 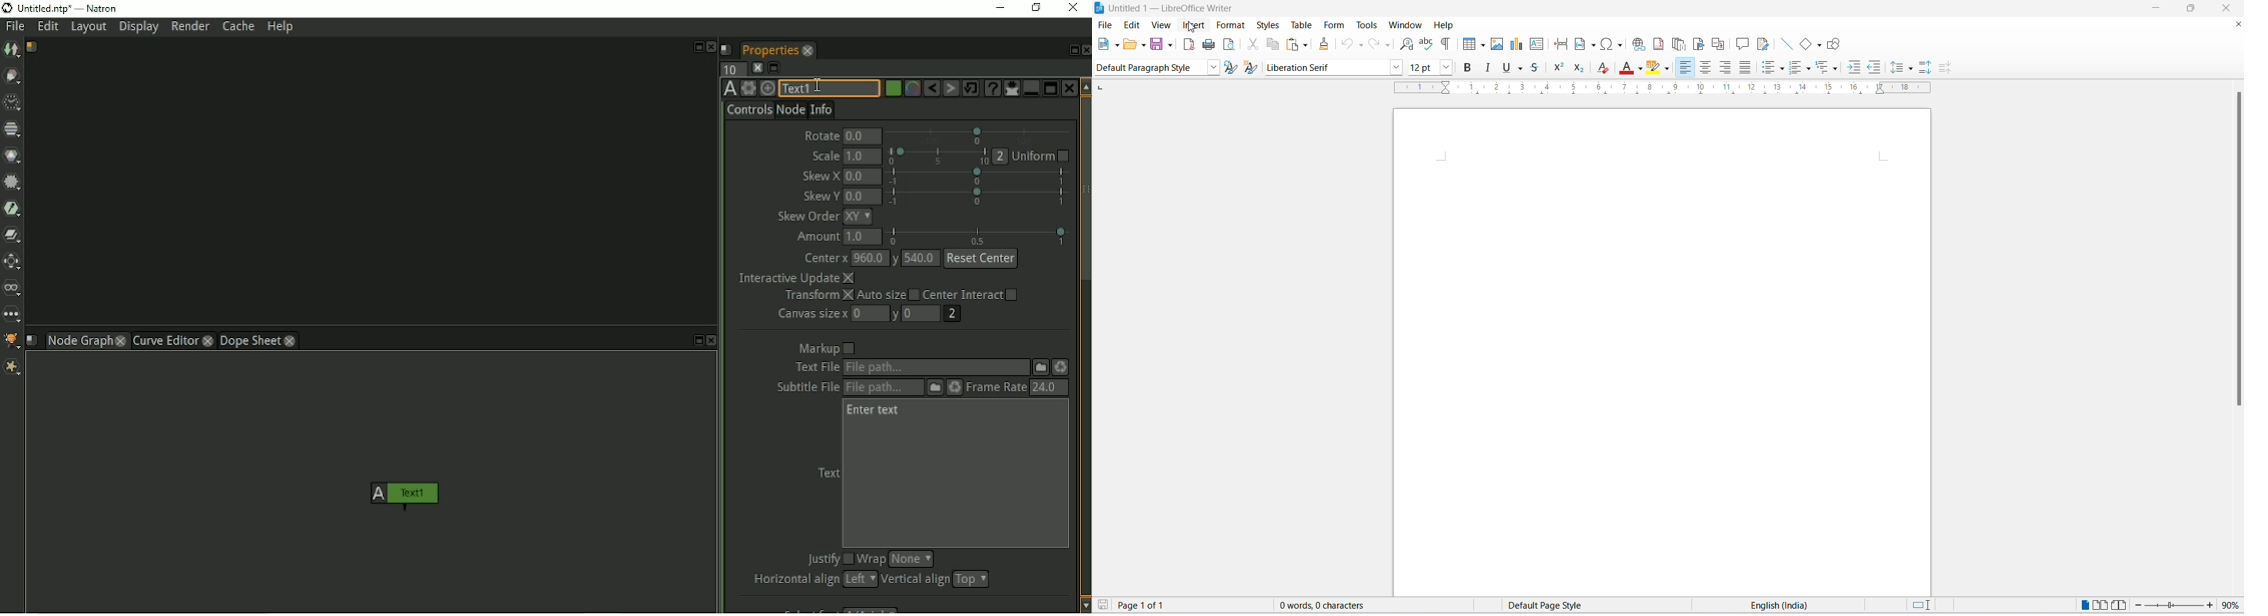 I want to click on book view, so click(x=2118, y=605).